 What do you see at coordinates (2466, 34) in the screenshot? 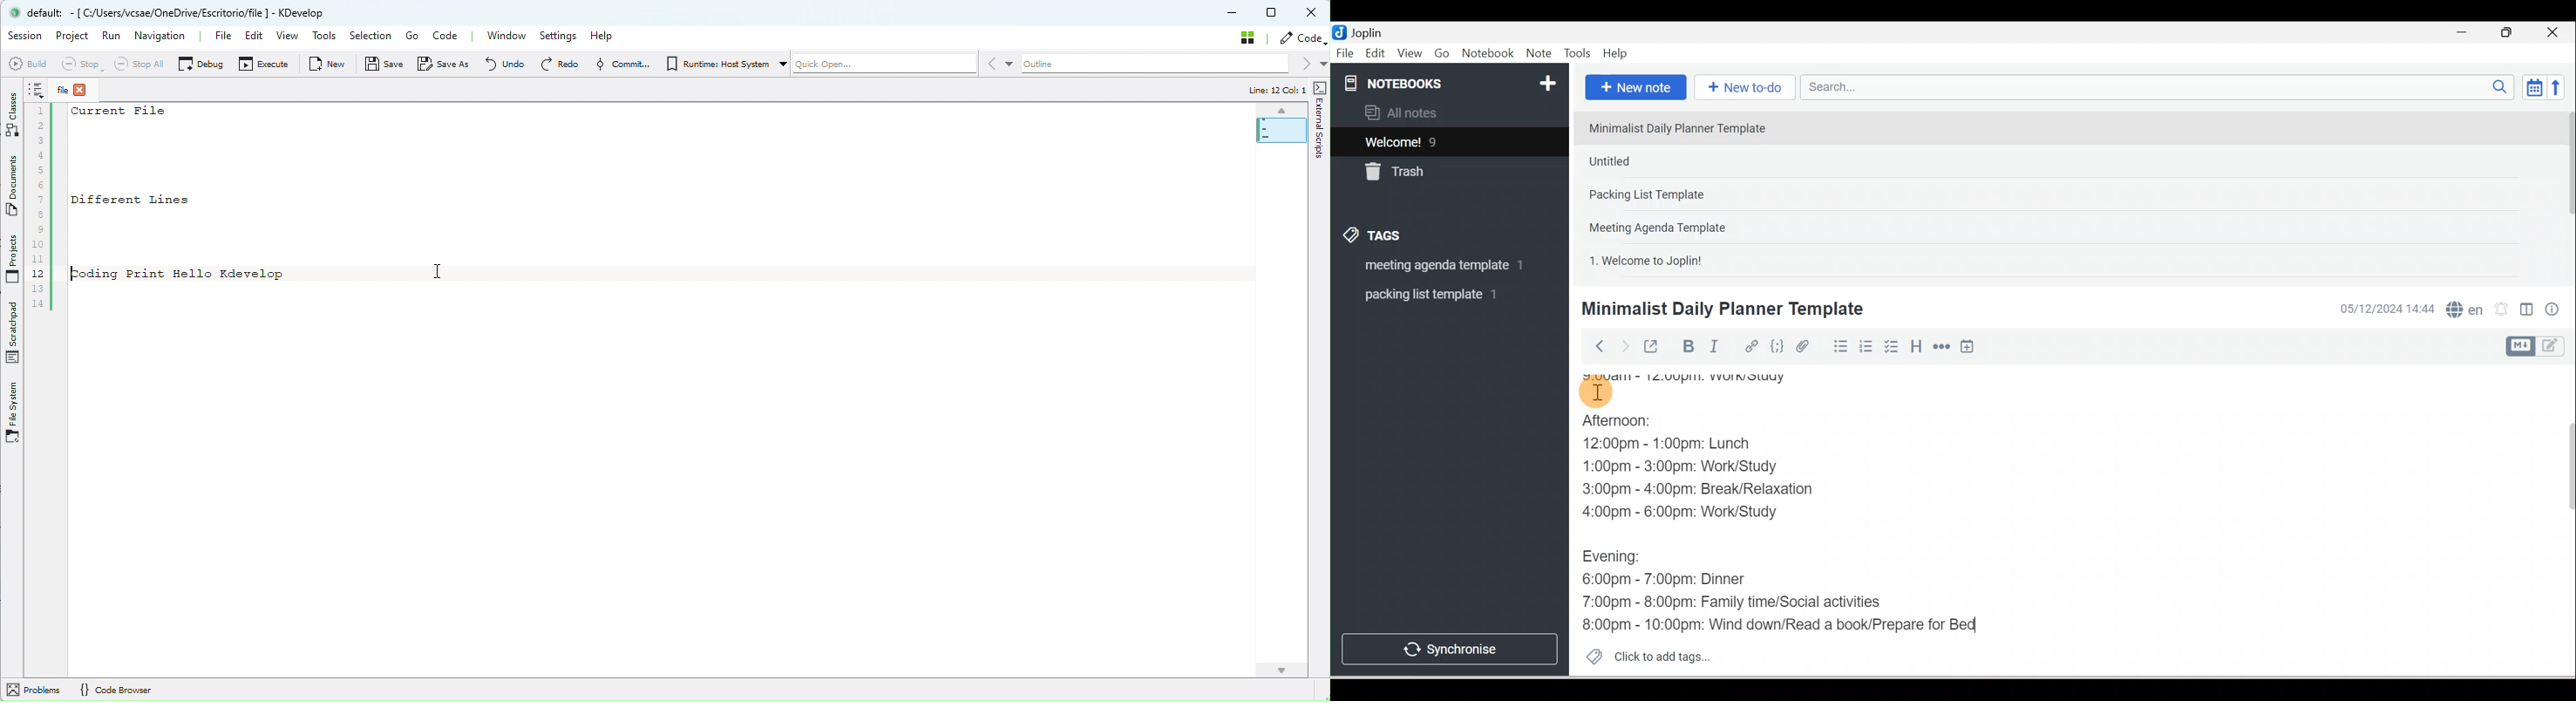
I see `Minimise` at bounding box center [2466, 34].